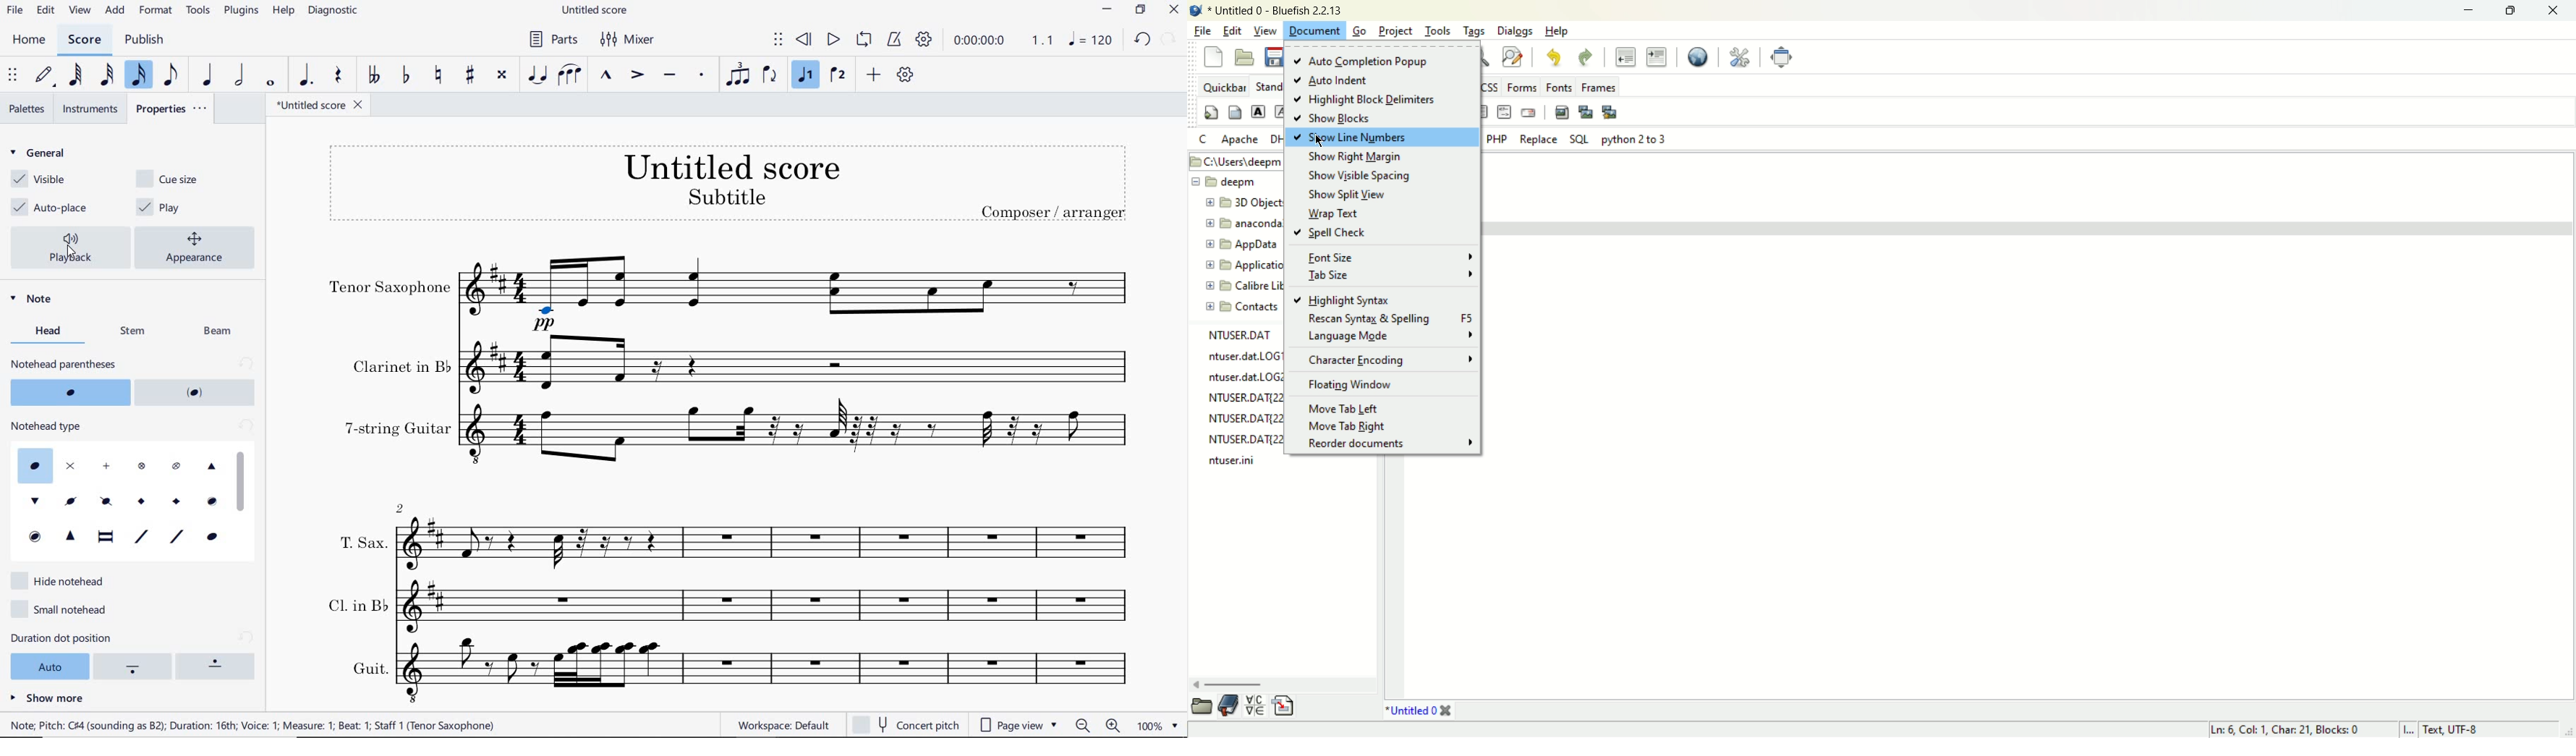 The height and width of the screenshot is (756, 2576). I want to click on cursor, so click(242, 480).